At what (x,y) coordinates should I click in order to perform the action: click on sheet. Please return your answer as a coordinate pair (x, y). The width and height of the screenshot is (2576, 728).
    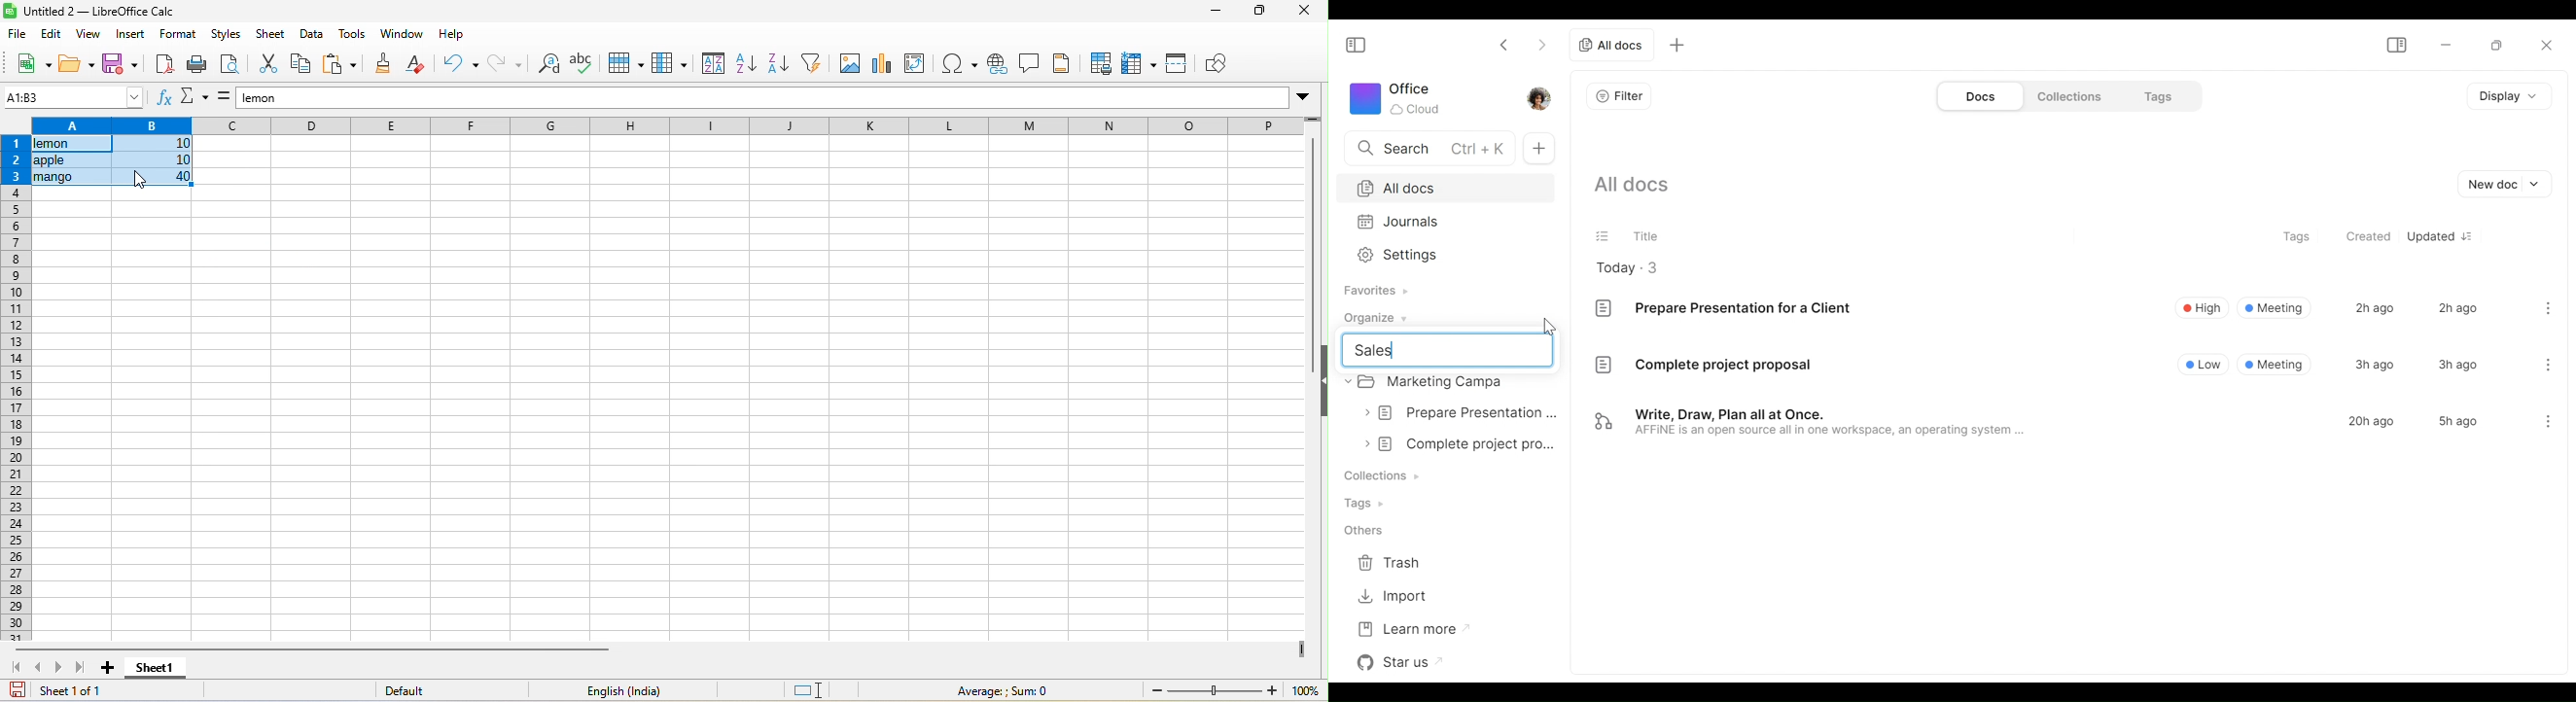
    Looking at the image, I should click on (273, 35).